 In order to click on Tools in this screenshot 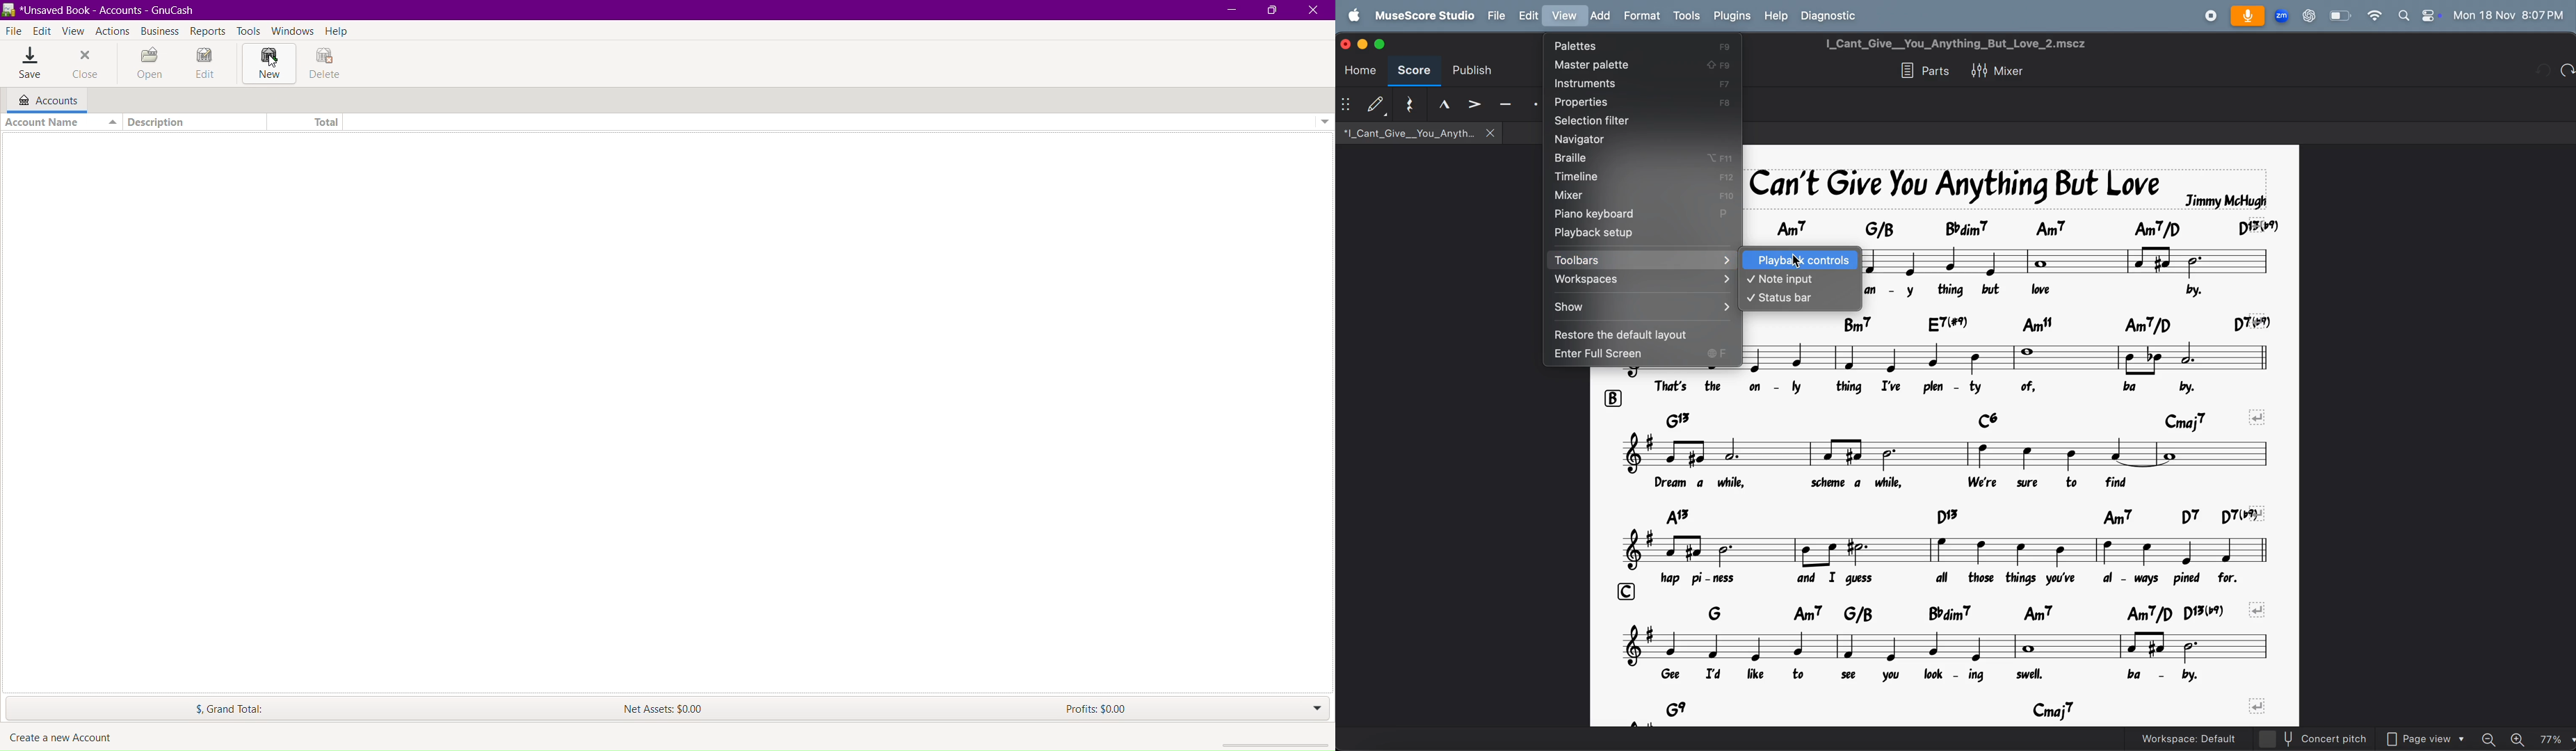, I will do `click(247, 29)`.